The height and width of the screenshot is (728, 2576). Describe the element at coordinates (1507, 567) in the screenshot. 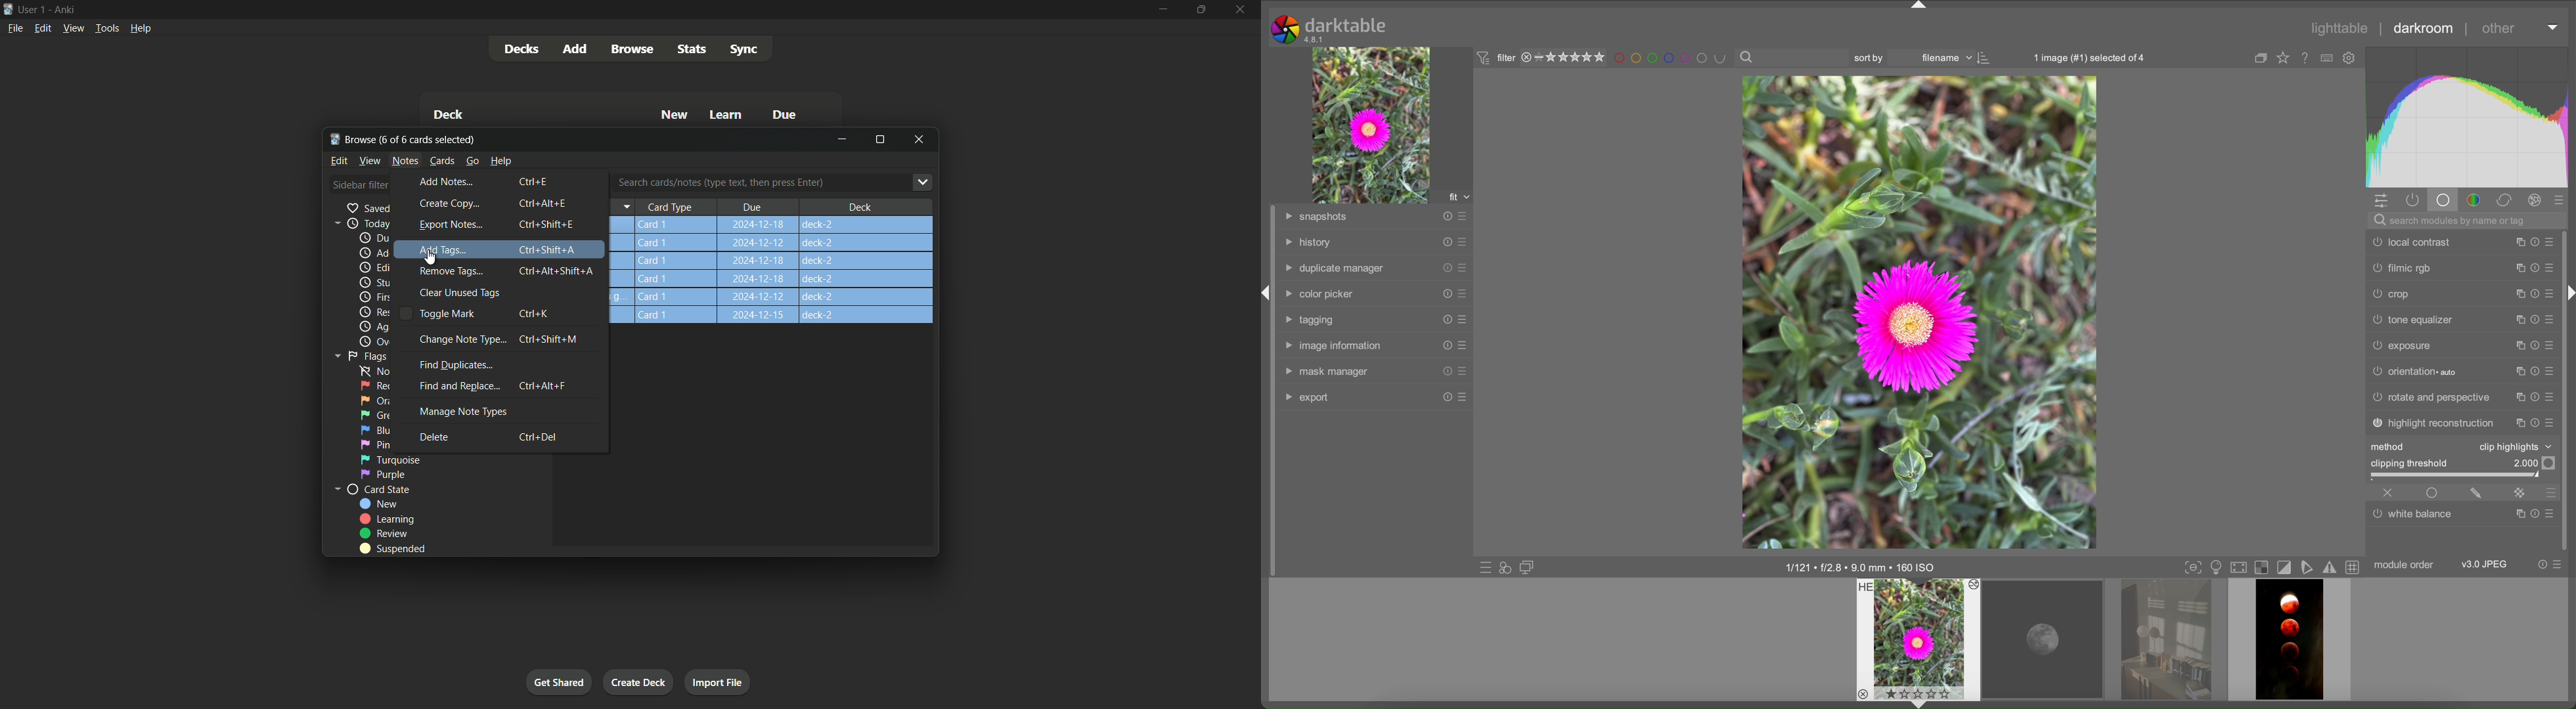

I see `quick access for applying styles` at that location.